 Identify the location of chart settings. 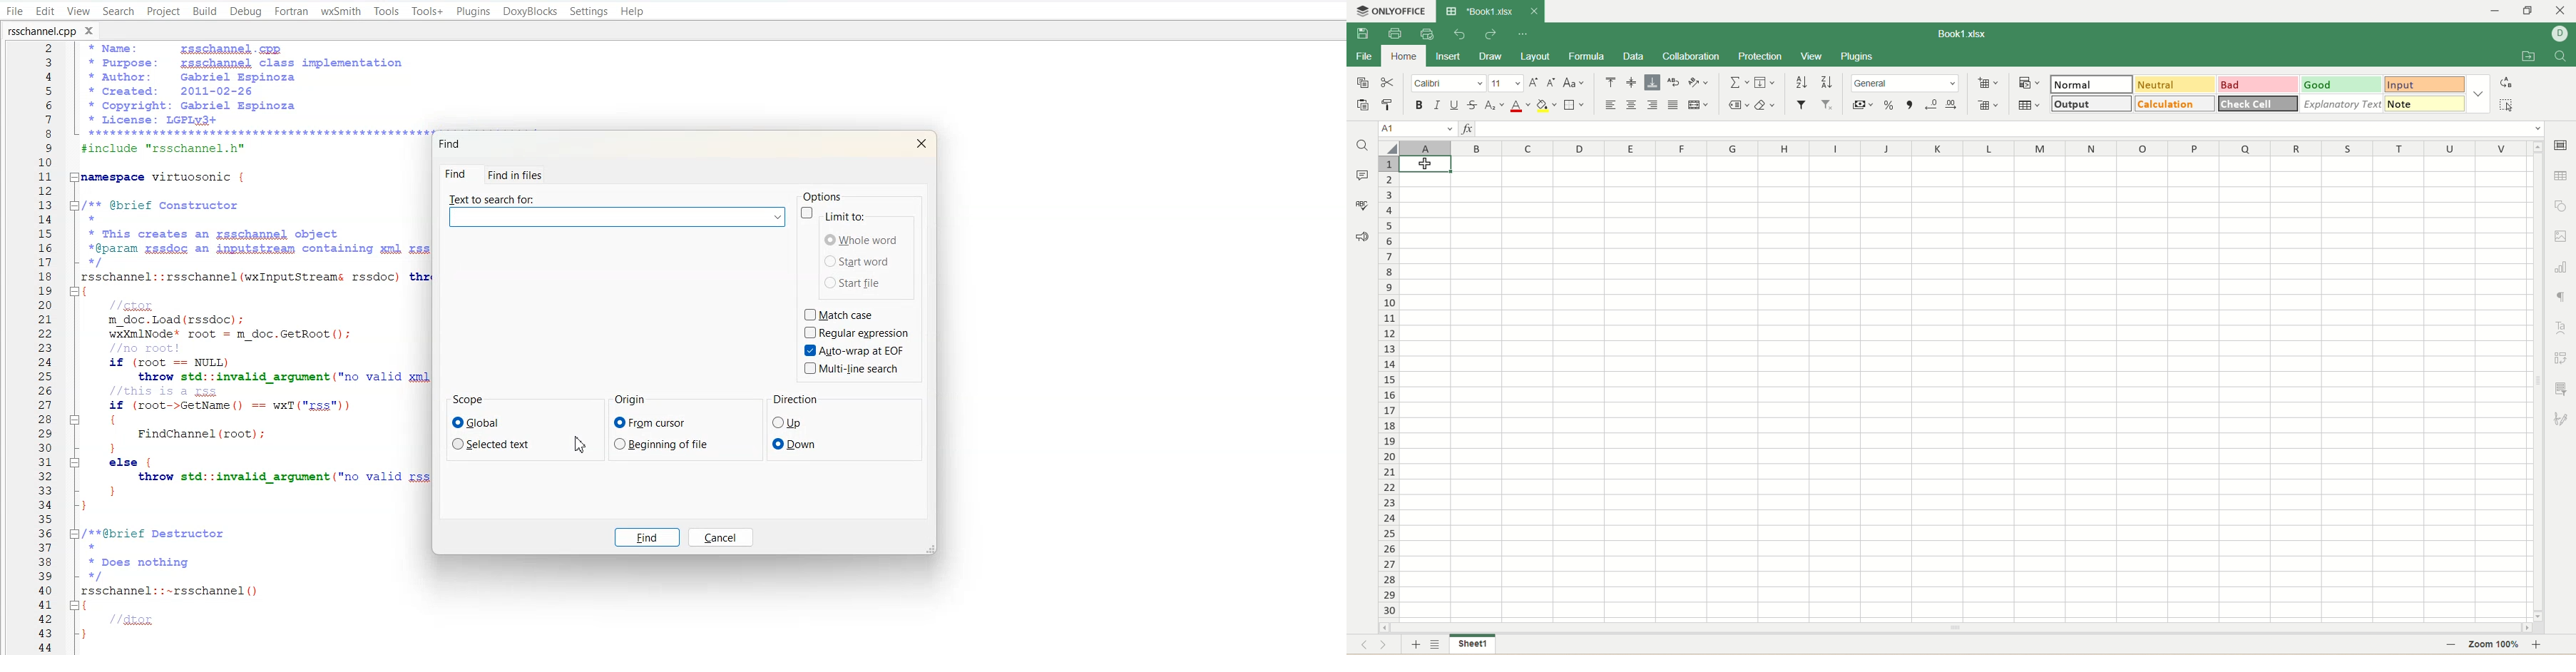
(2562, 266).